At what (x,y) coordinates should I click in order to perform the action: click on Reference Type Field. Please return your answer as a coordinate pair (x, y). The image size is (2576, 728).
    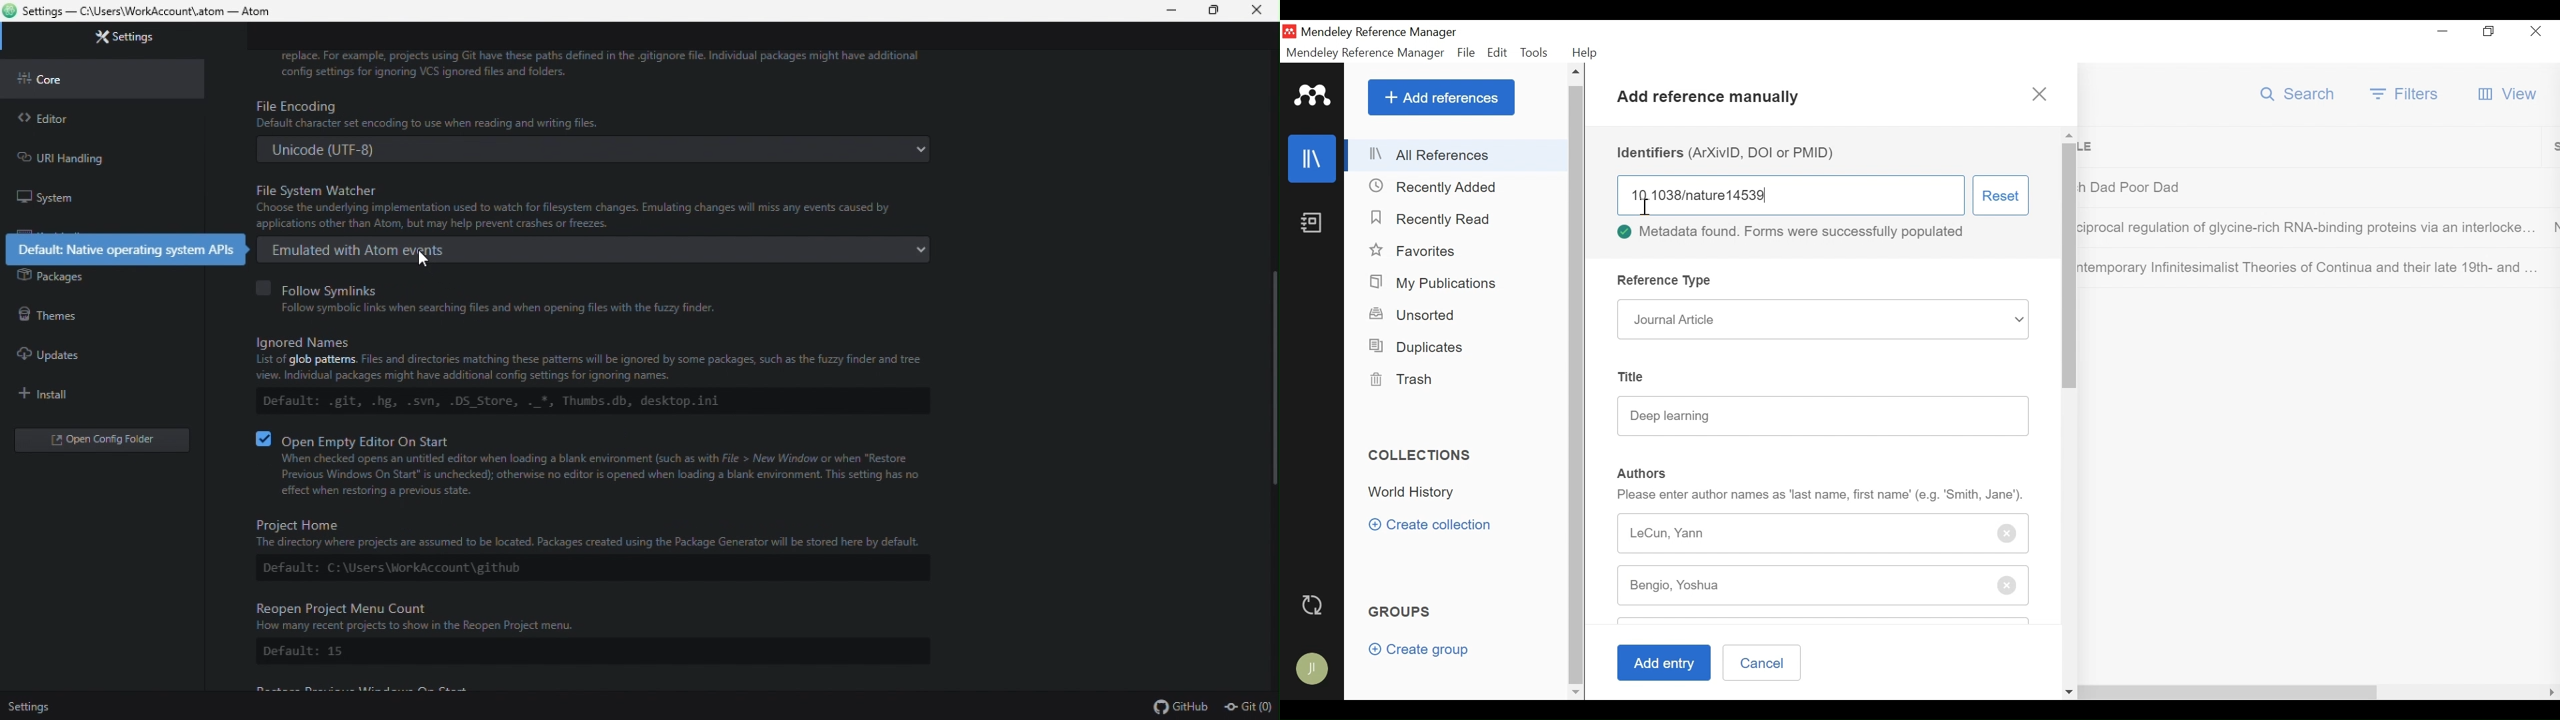
    Looking at the image, I should click on (1823, 319).